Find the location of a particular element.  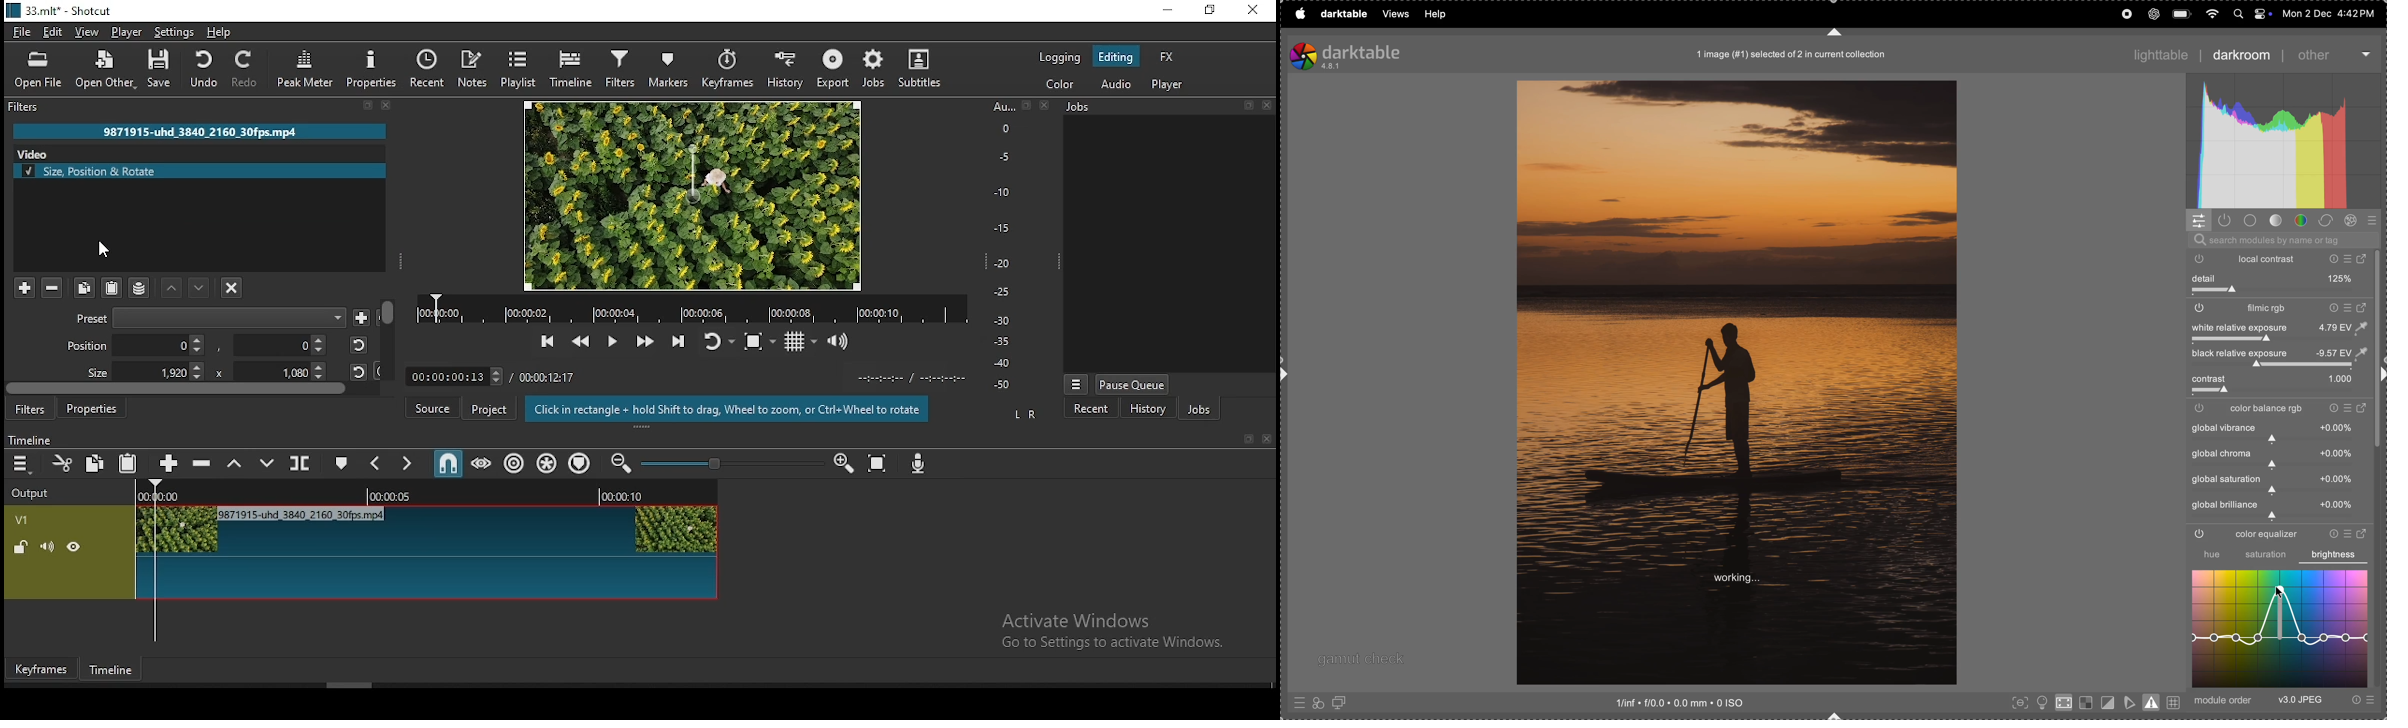

video time duration bar is located at coordinates (427, 492).